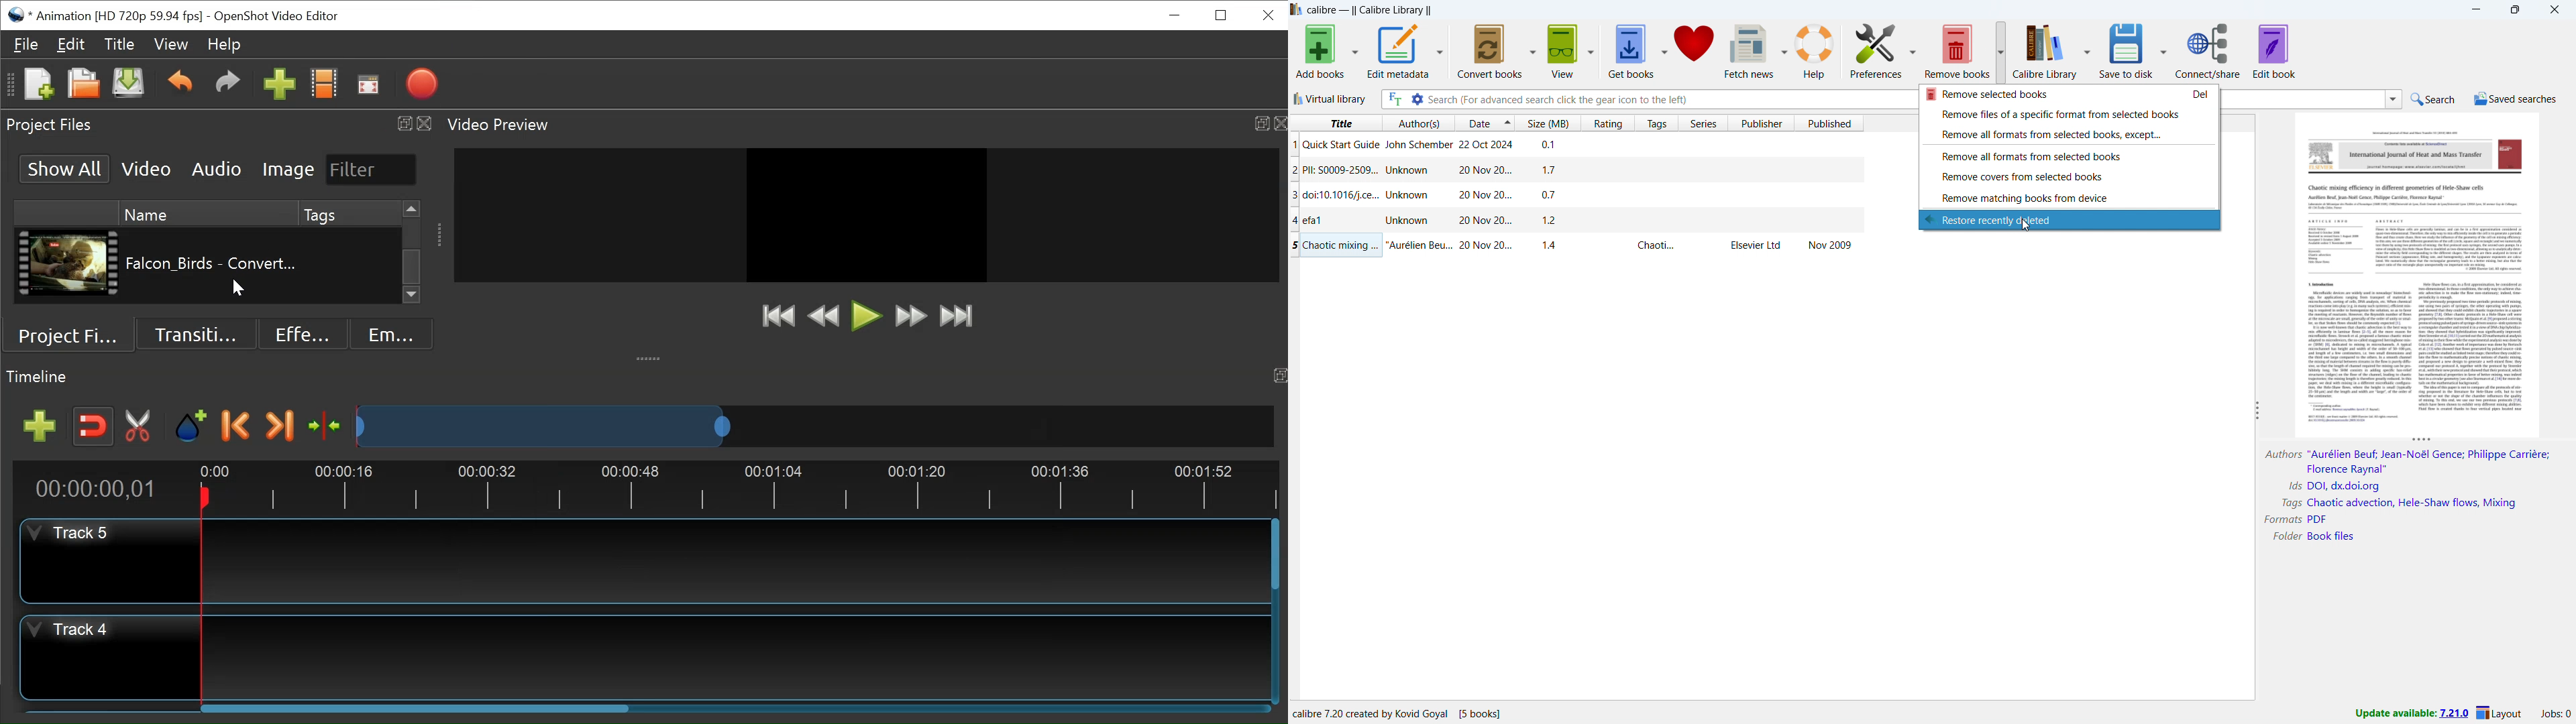 This screenshot has width=2576, height=728. Describe the element at coordinates (1913, 52) in the screenshot. I see `preferences options` at that location.